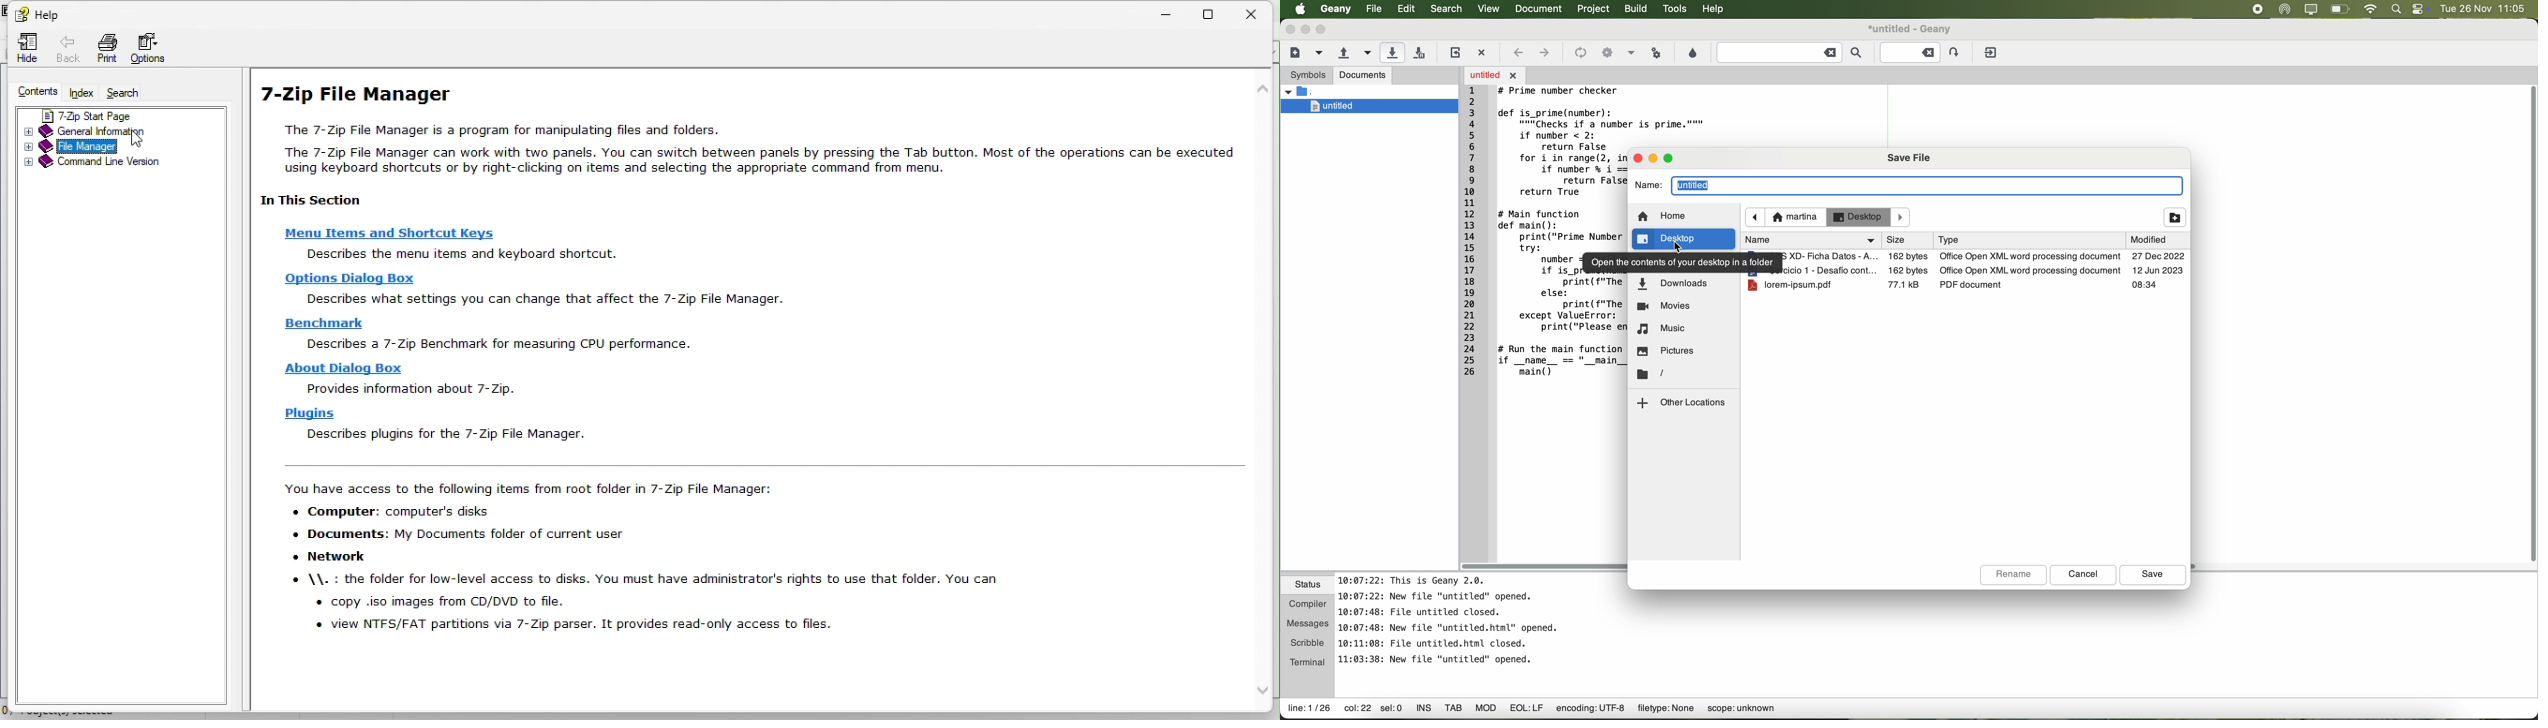 The height and width of the screenshot is (728, 2548). What do you see at coordinates (1216, 11) in the screenshot?
I see `restore` at bounding box center [1216, 11].